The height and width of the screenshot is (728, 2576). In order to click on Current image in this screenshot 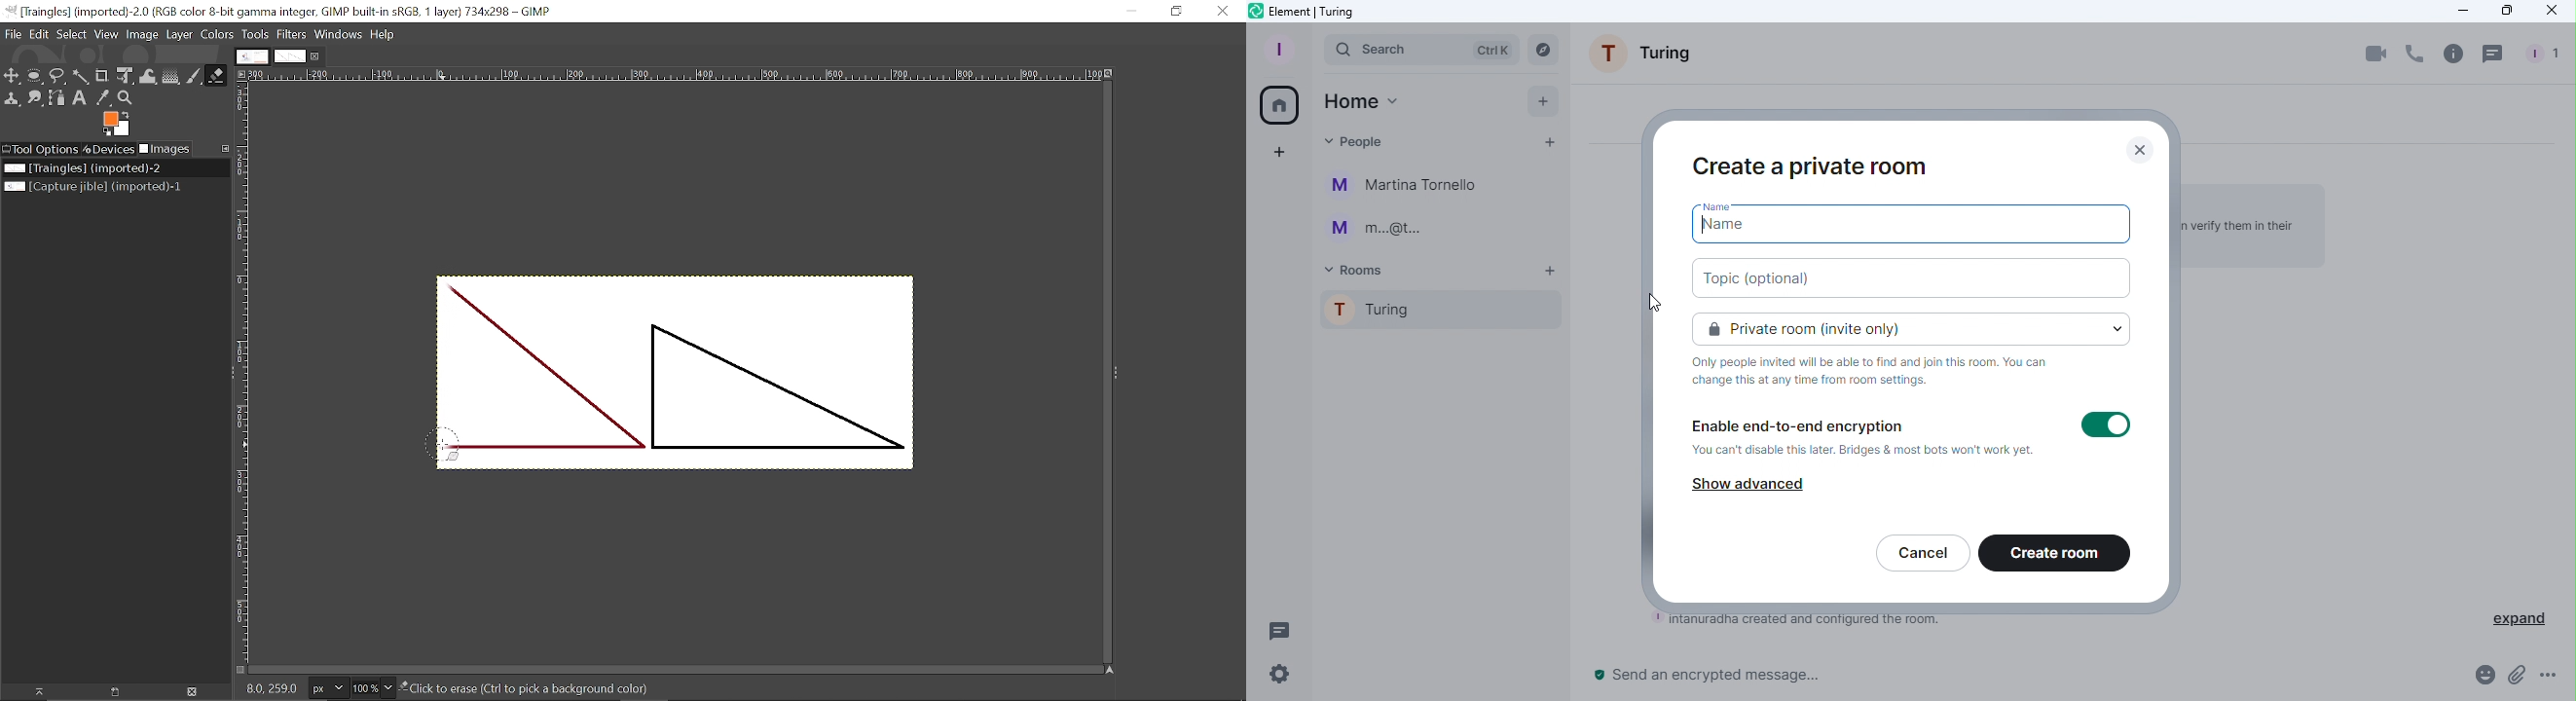, I will do `click(83, 168)`.